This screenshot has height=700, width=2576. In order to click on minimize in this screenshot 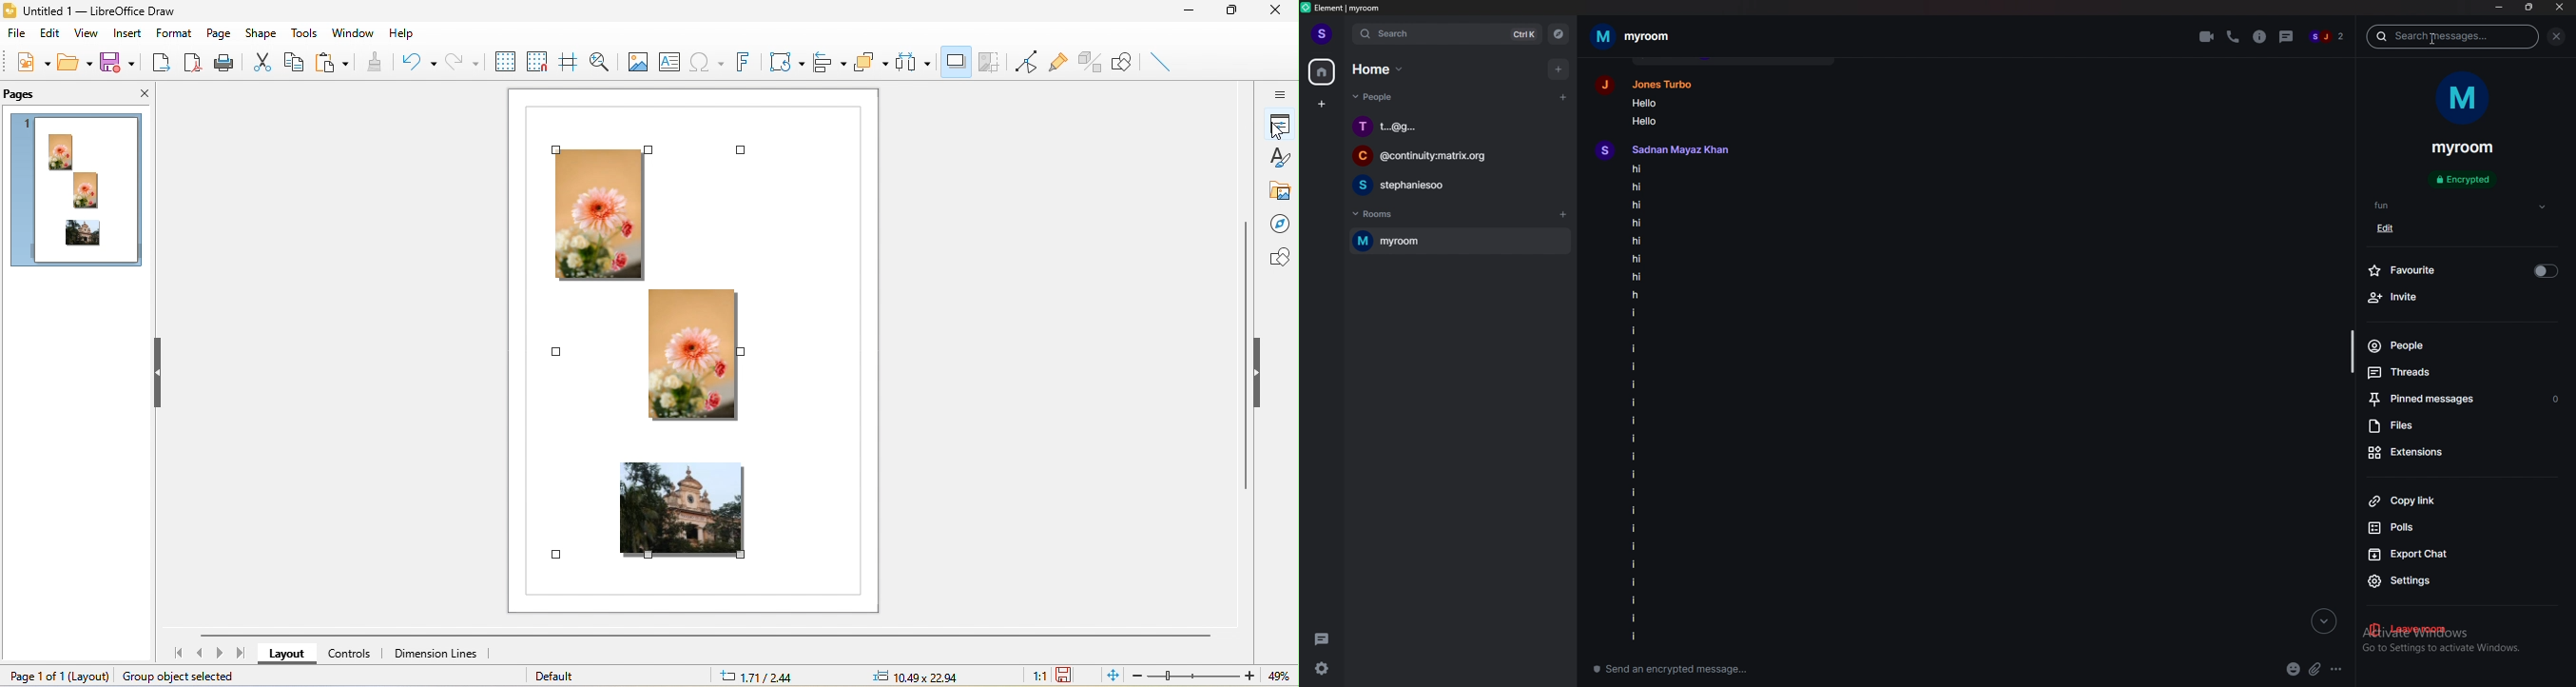, I will do `click(1196, 14)`.